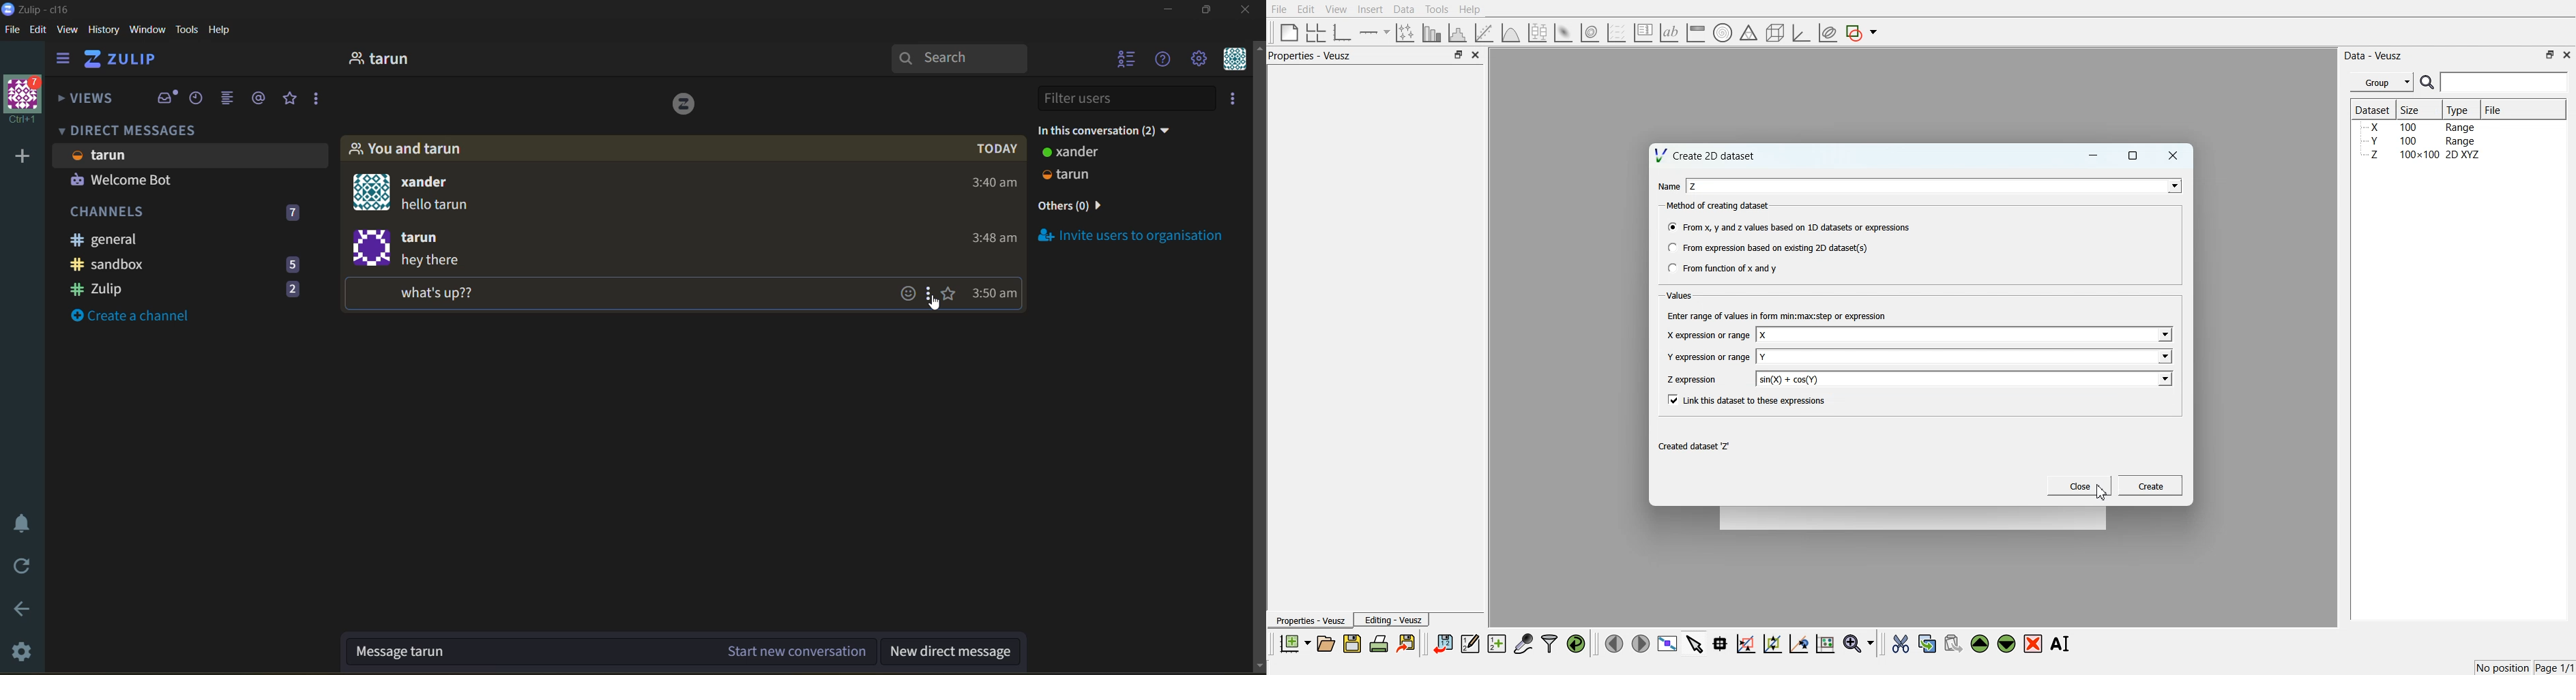 This screenshot has height=700, width=2576. Describe the element at coordinates (1719, 206) in the screenshot. I see `Method of creating dataset` at that location.